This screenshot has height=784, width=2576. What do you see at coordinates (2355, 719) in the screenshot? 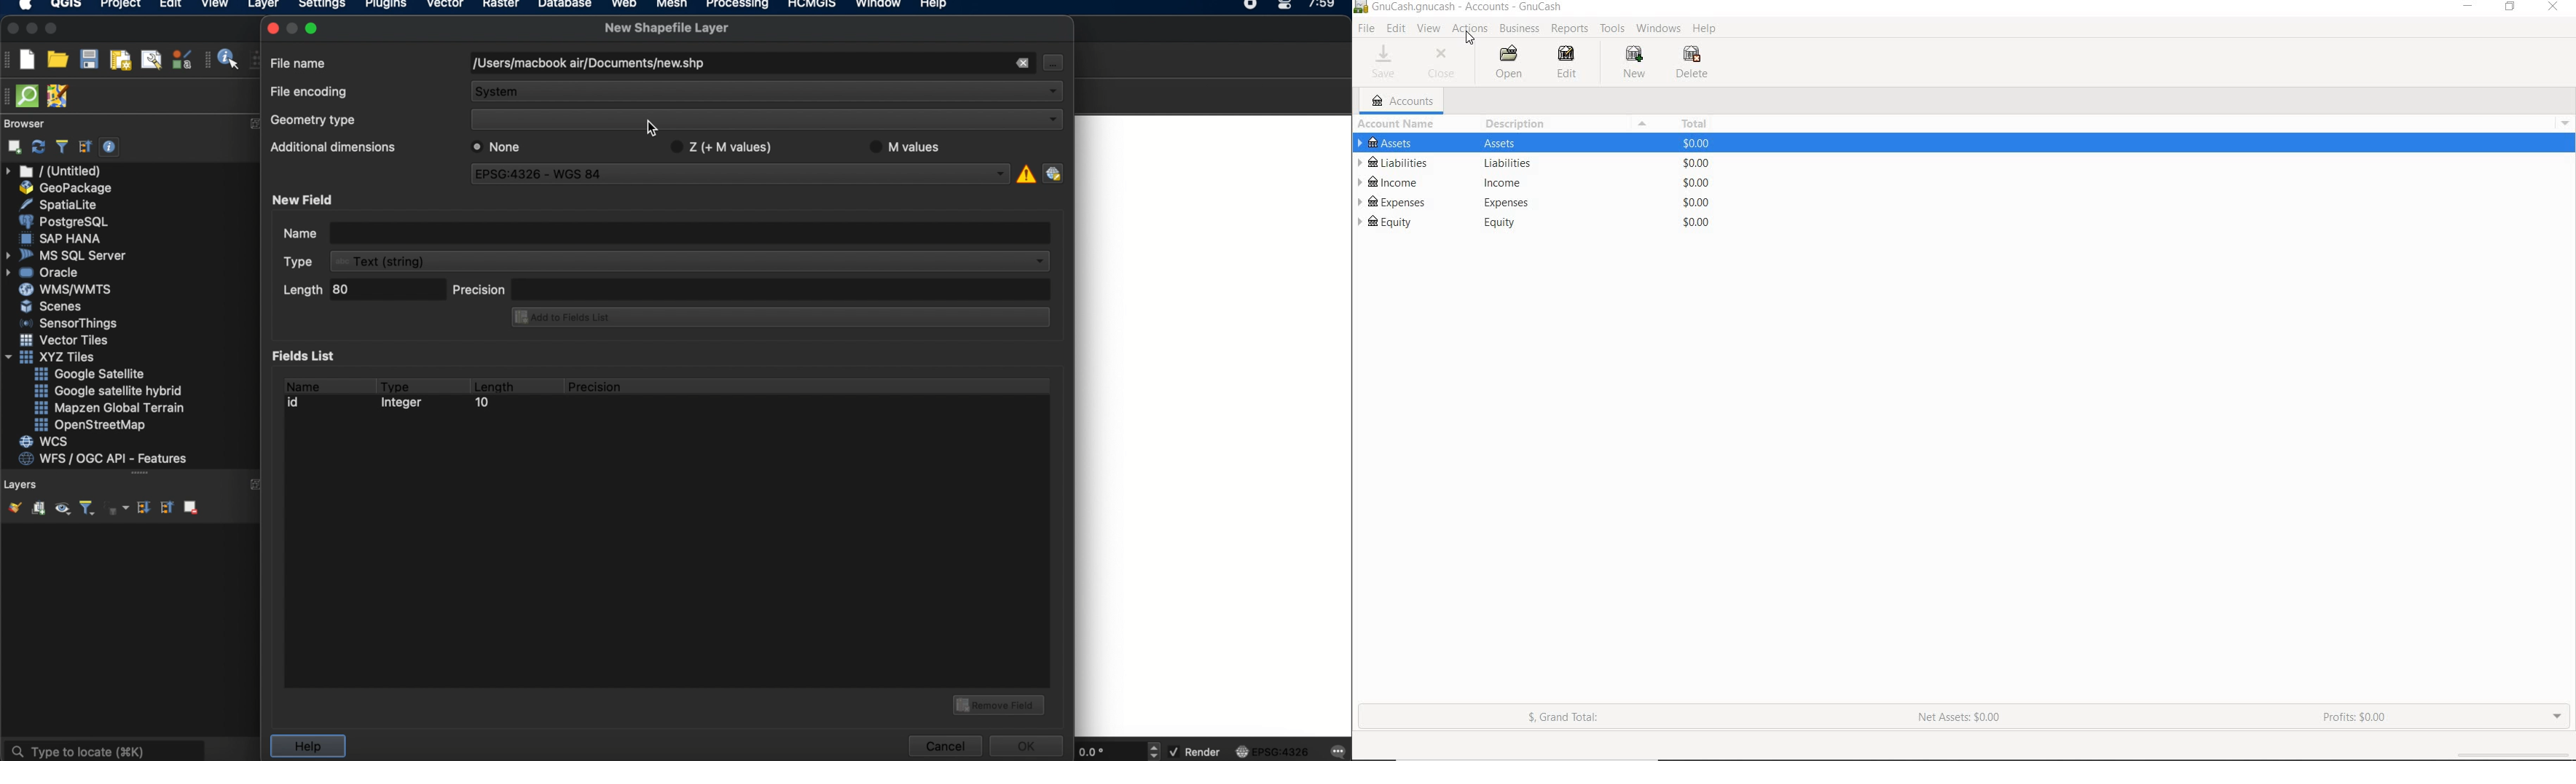
I see `PROFITS` at bounding box center [2355, 719].